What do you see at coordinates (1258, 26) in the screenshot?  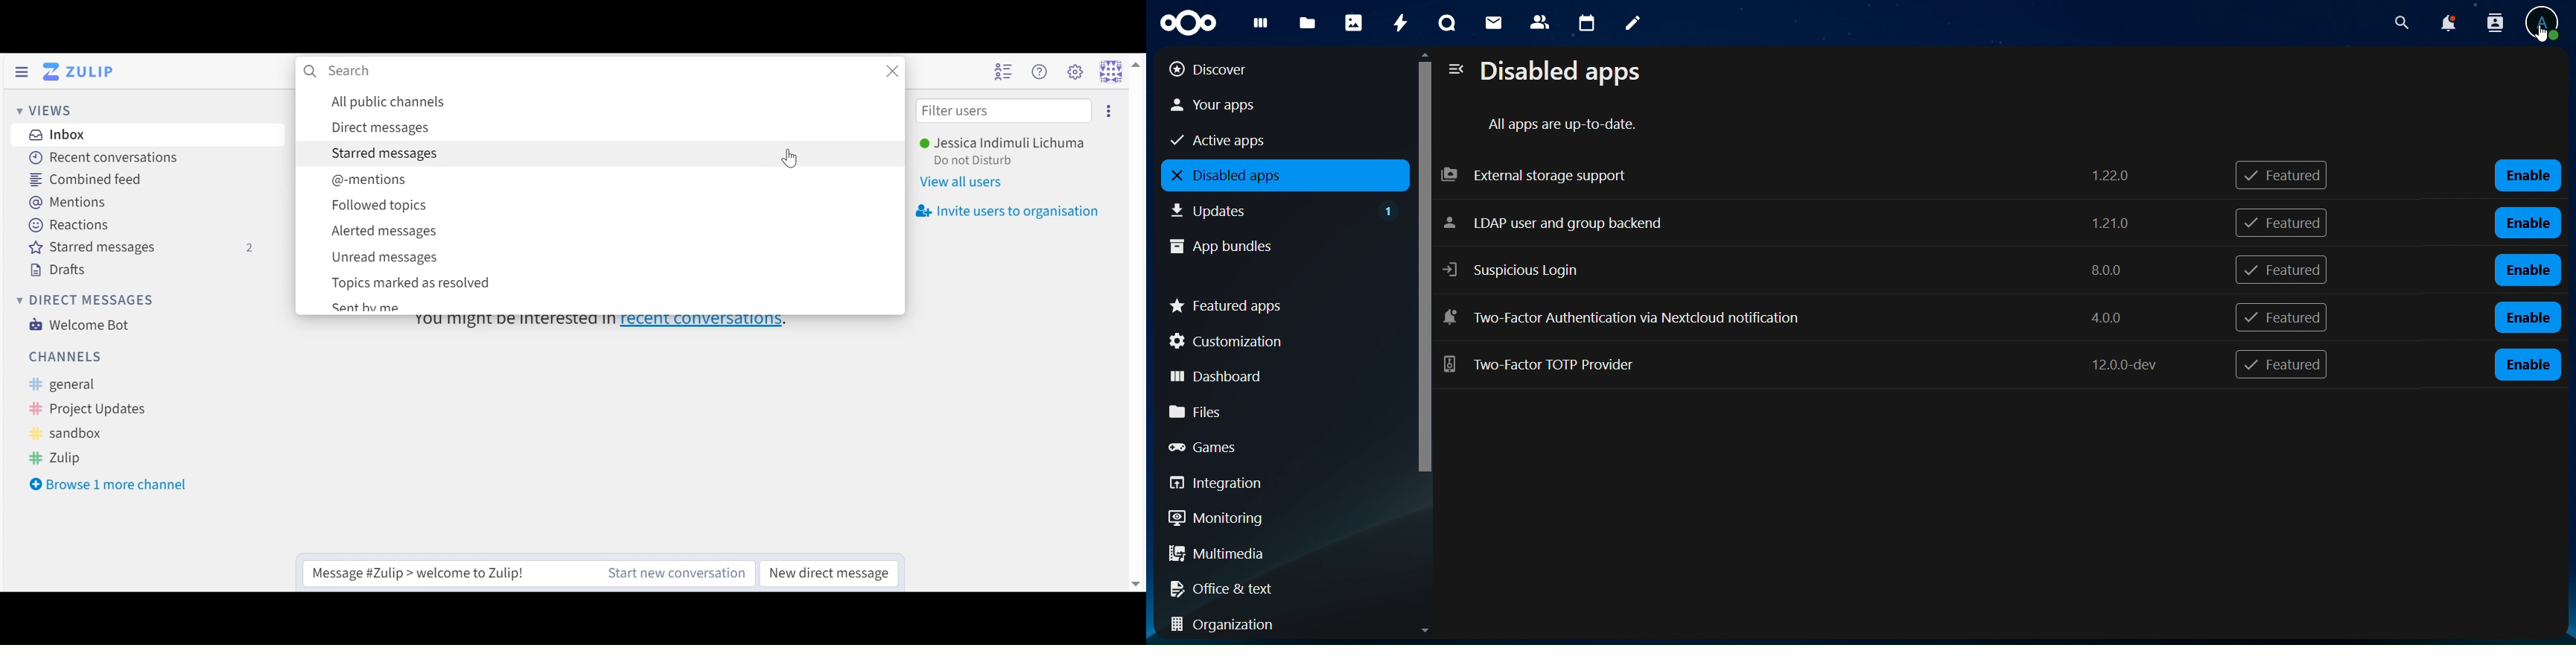 I see `dashboard` at bounding box center [1258, 26].